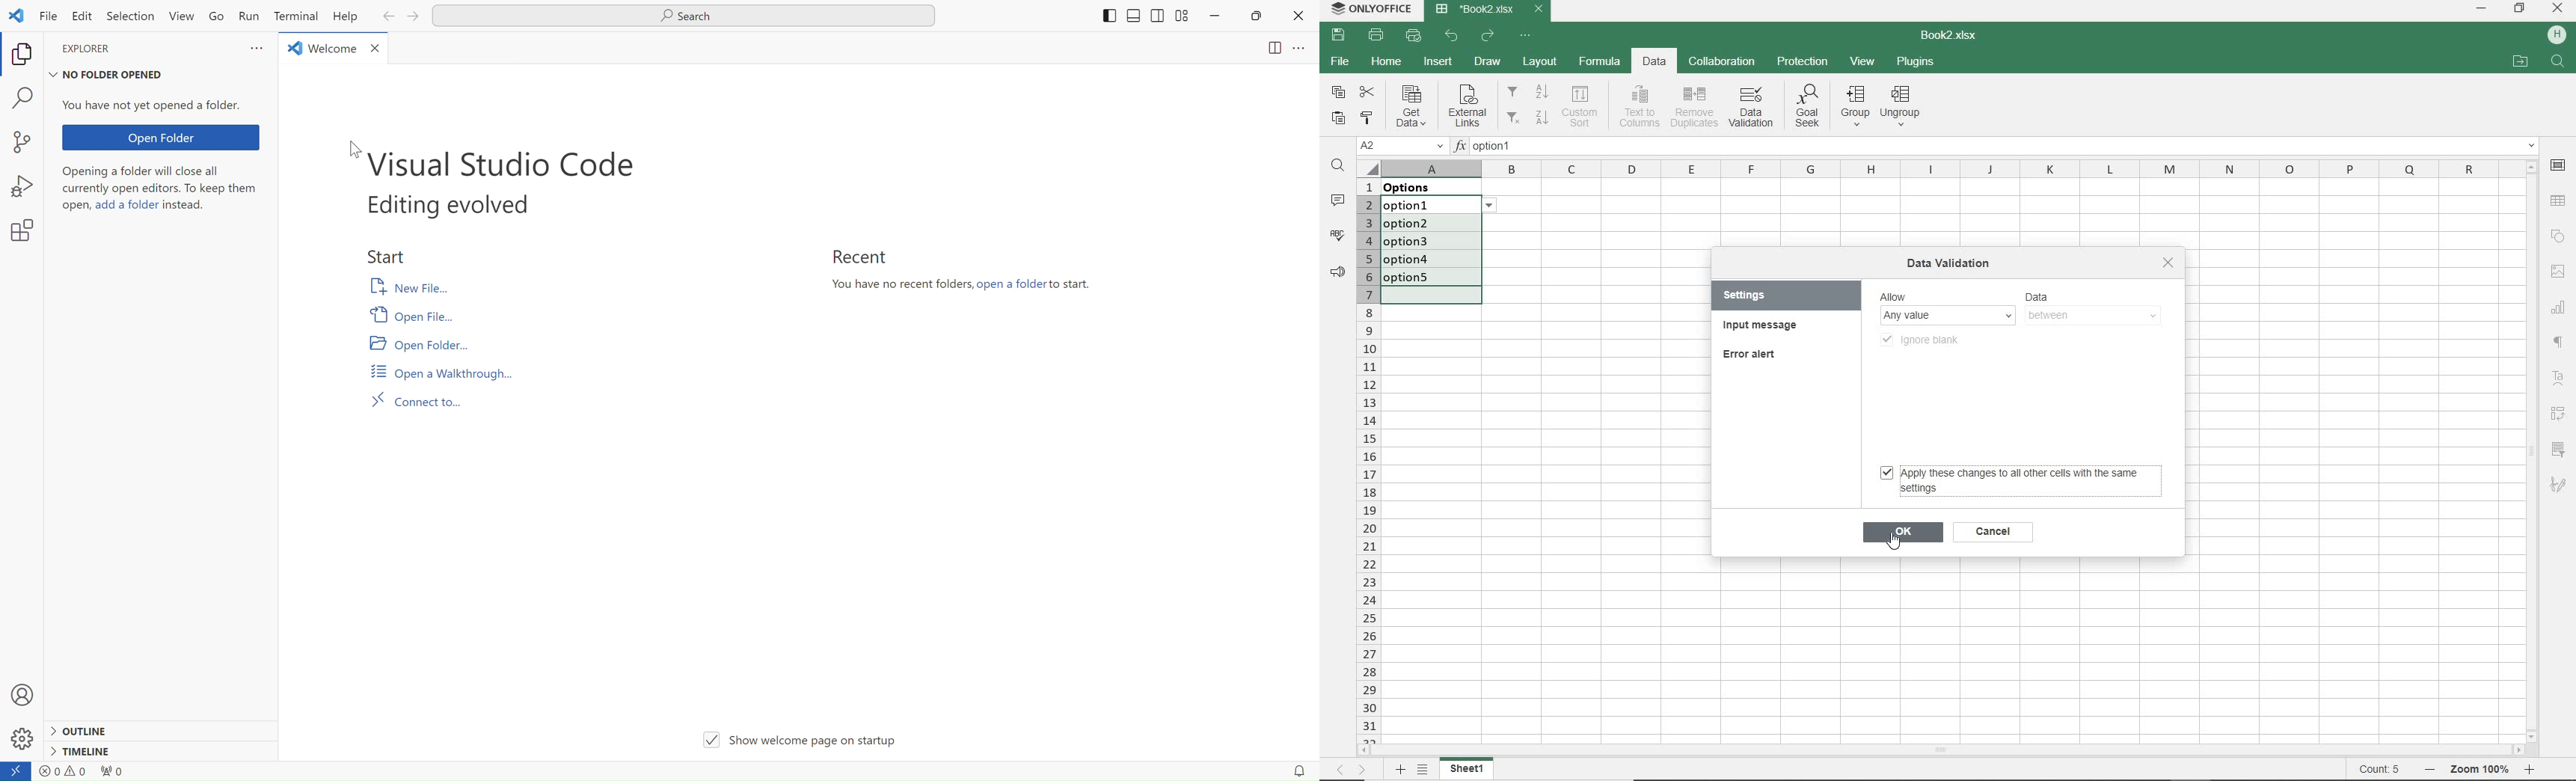 This screenshot has height=784, width=2576. Describe the element at coordinates (2560, 310) in the screenshot. I see `CHART` at that location.